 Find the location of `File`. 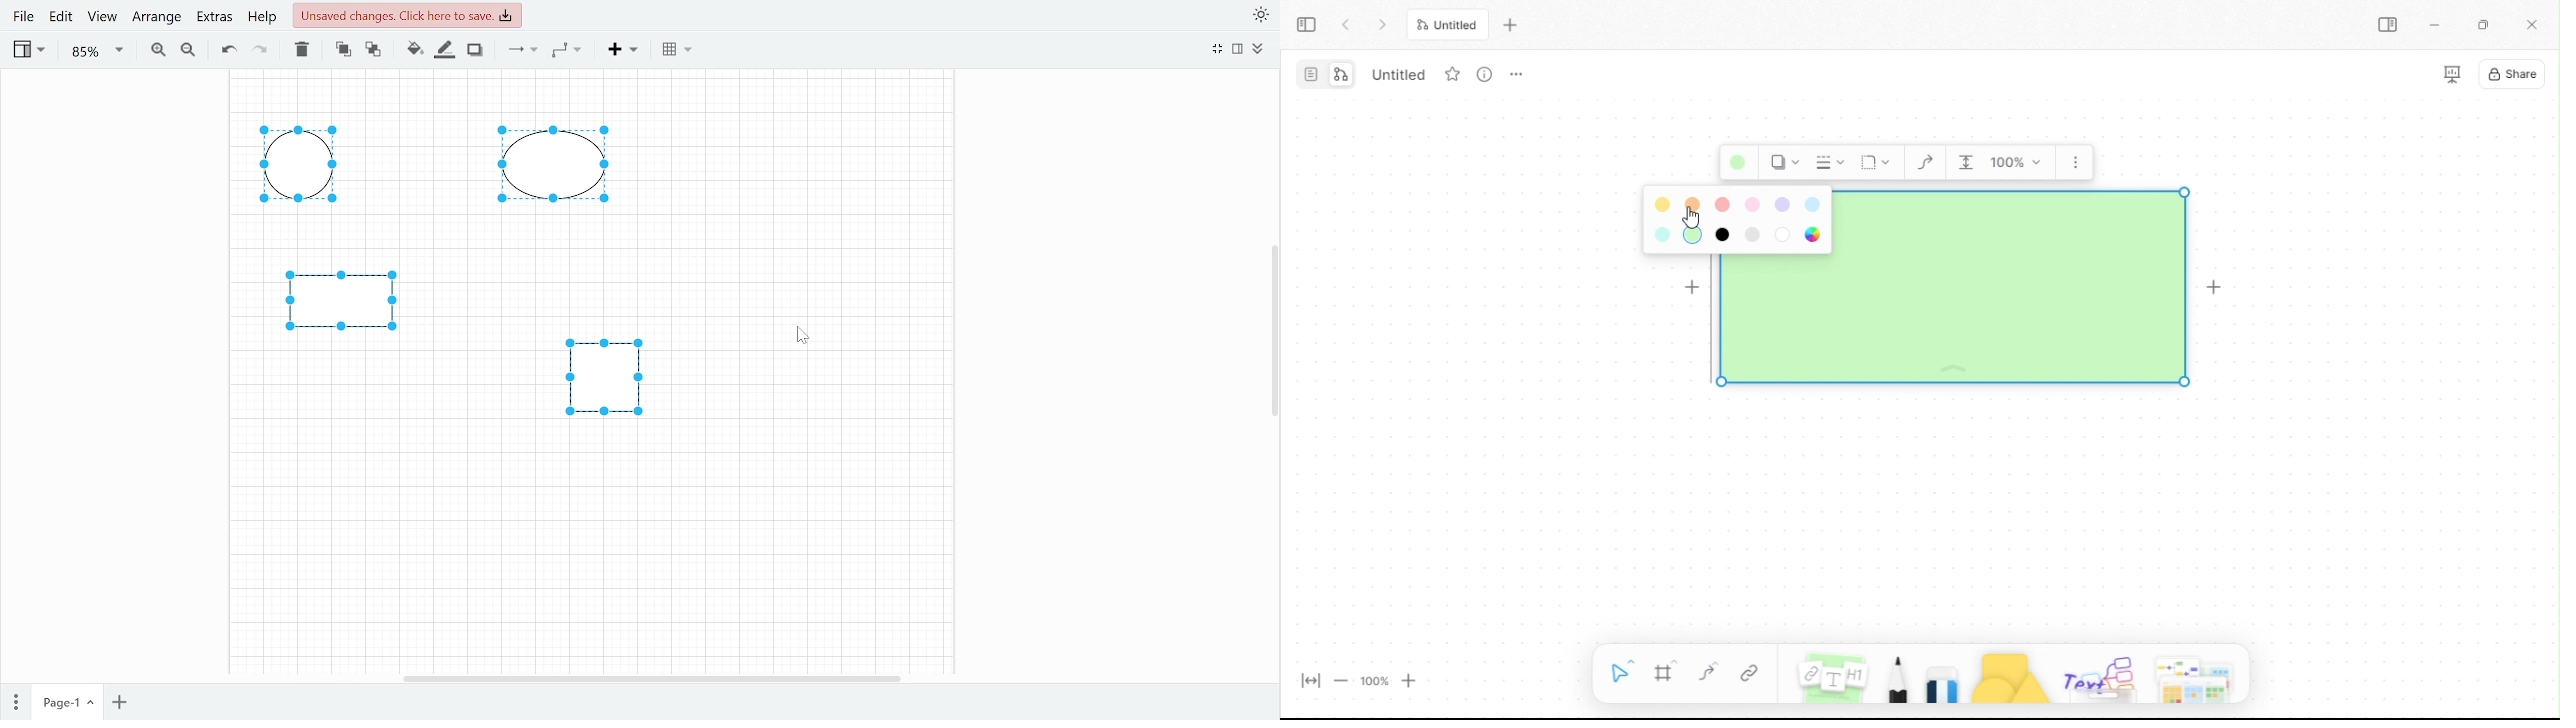

File is located at coordinates (22, 18).